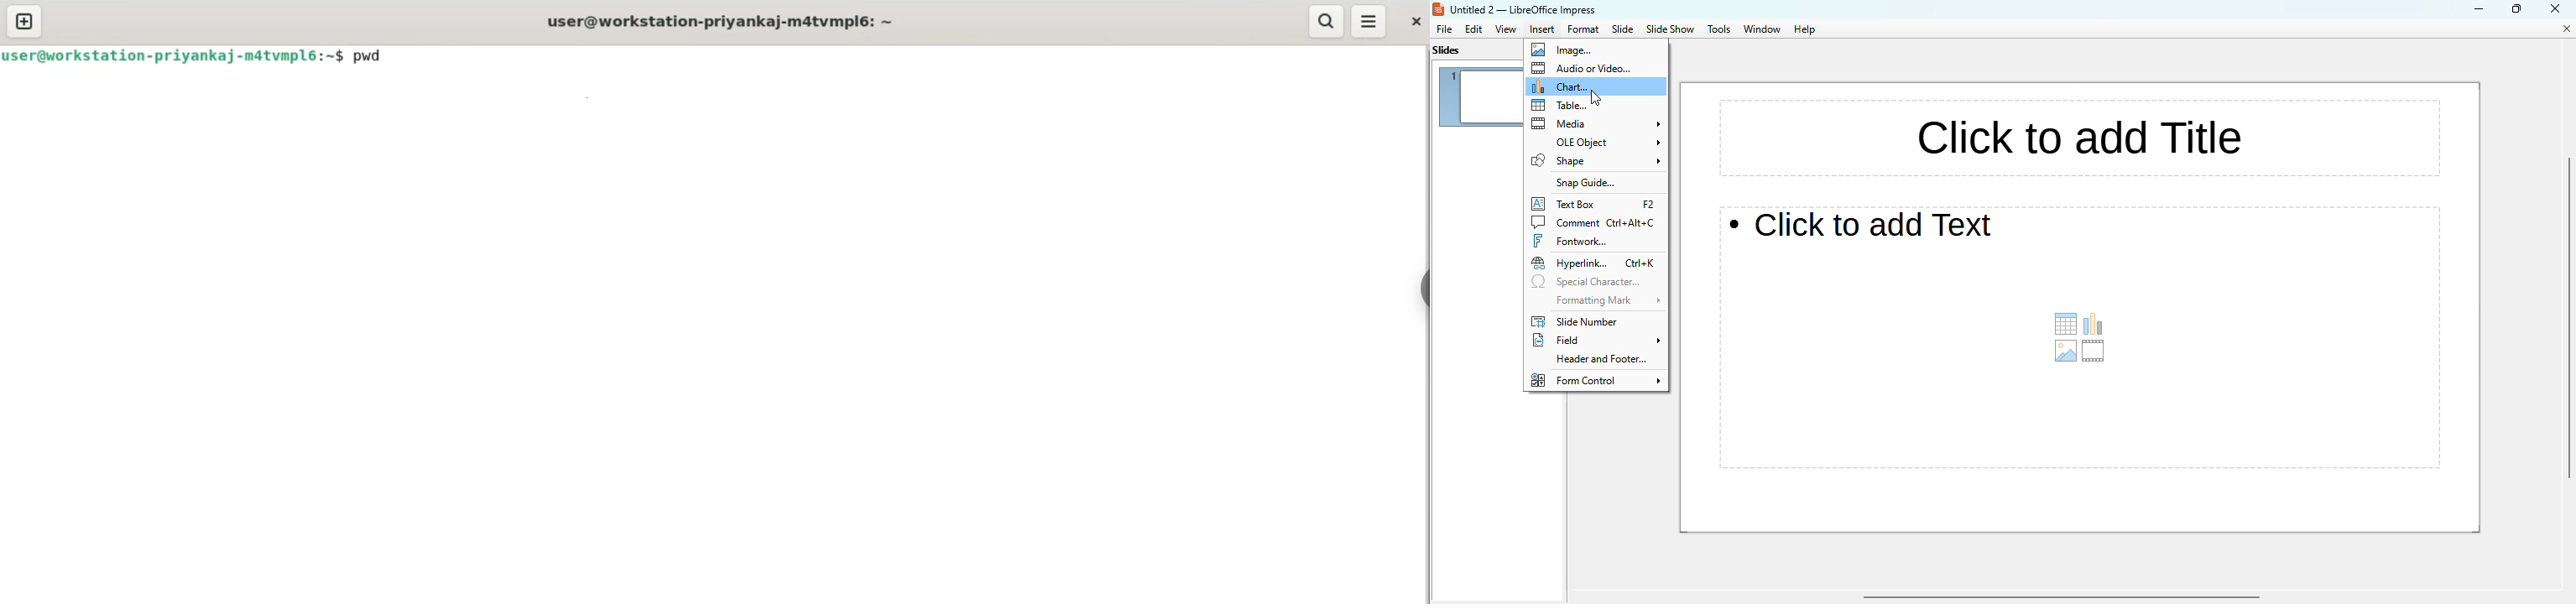 Image resolution: width=2576 pixels, height=616 pixels. Describe the element at coordinates (1719, 29) in the screenshot. I see `tools` at that location.